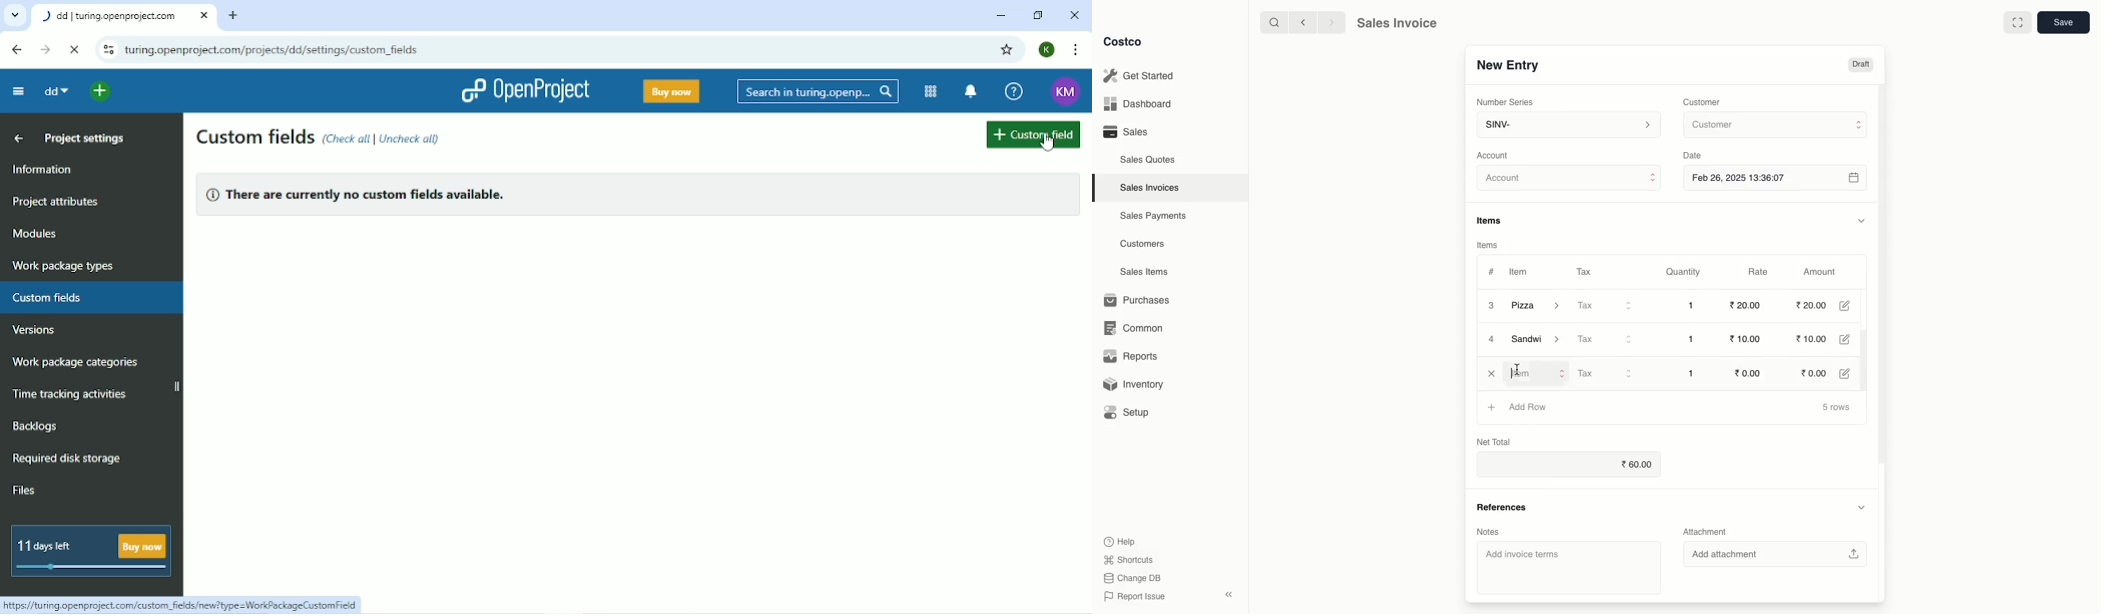  Describe the element at coordinates (1606, 306) in the screenshot. I see `Tax` at that location.